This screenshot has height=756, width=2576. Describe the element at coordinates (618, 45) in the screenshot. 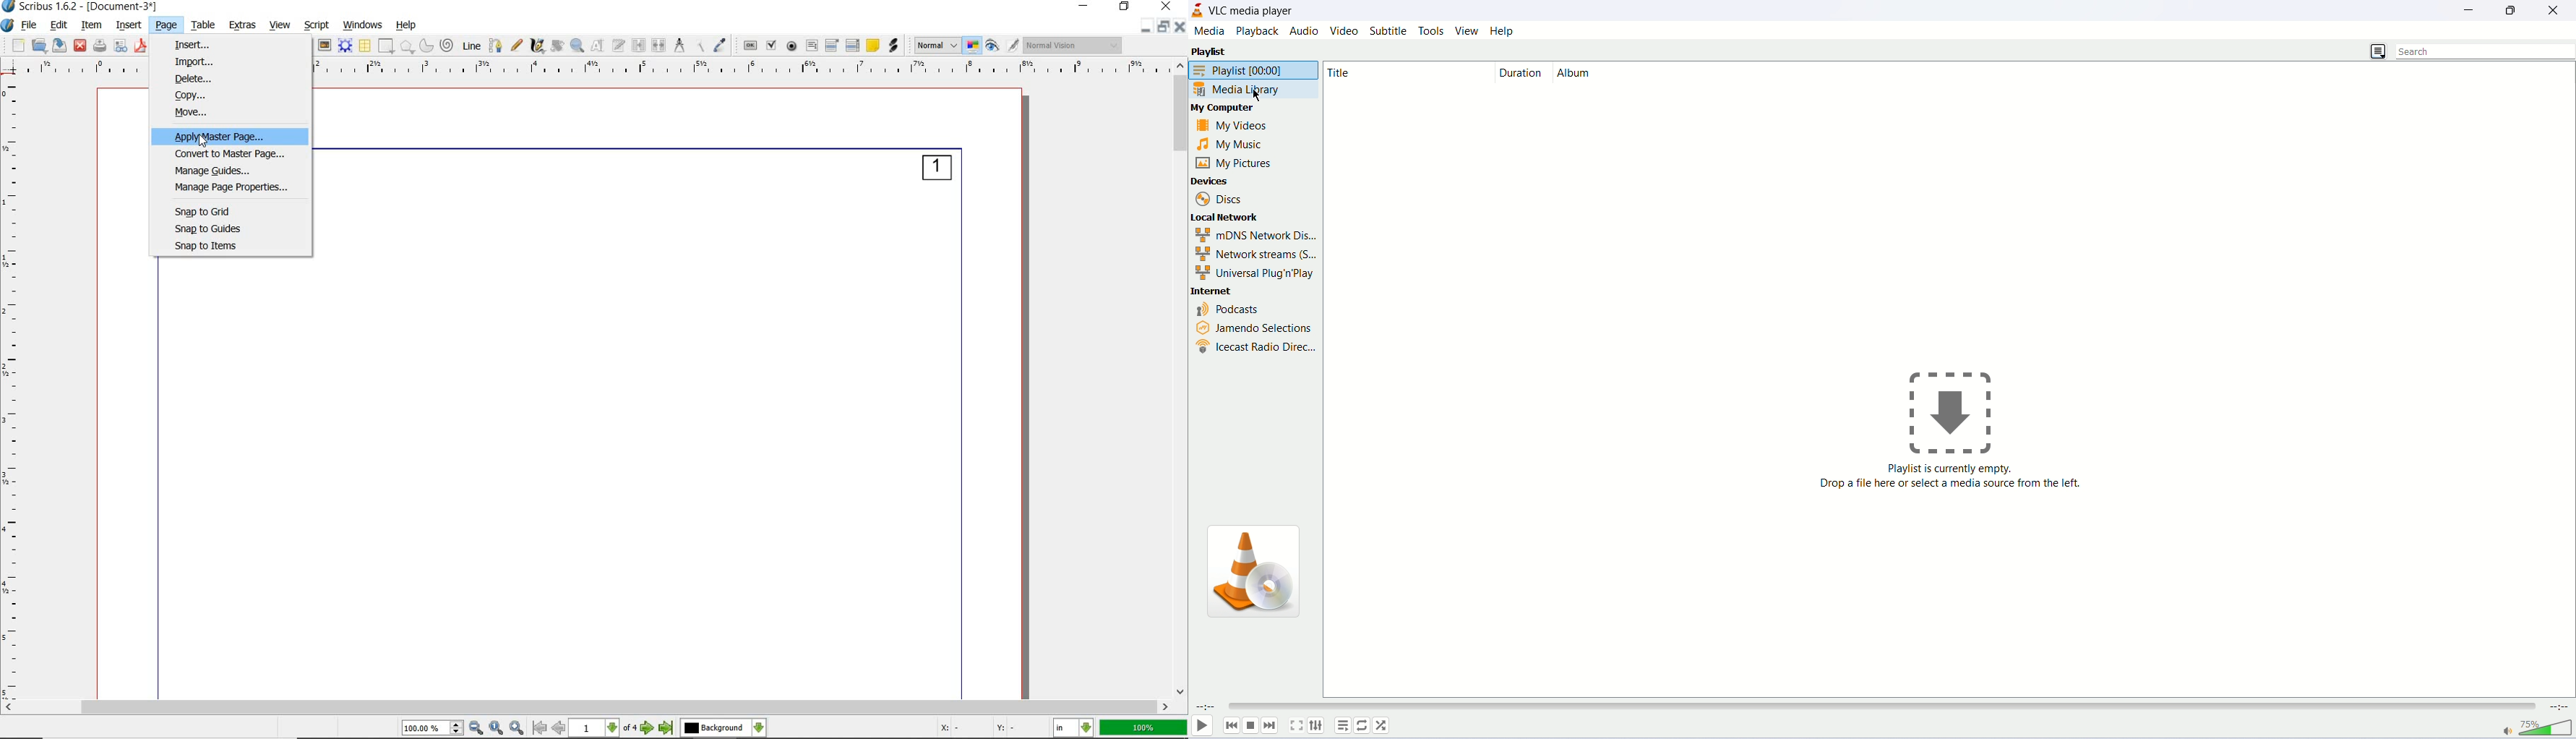

I see `edit text with story editor` at that location.